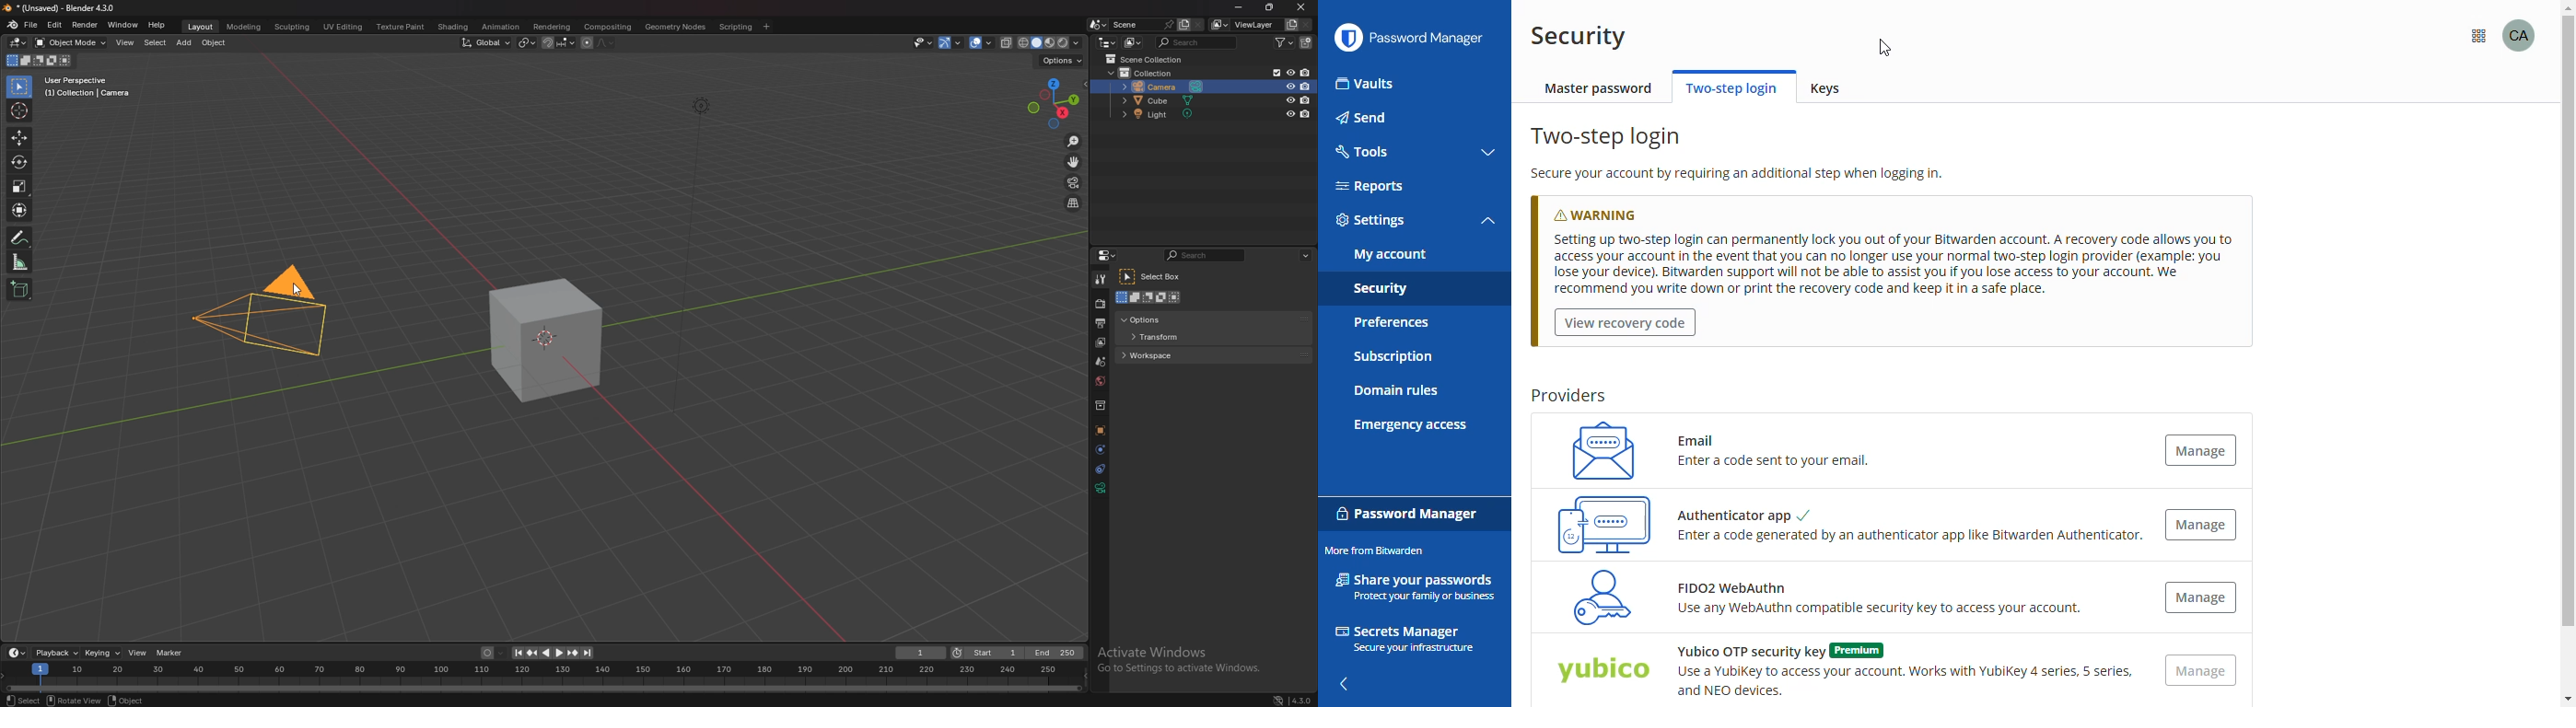 This screenshot has width=2576, height=728. What do you see at coordinates (1370, 186) in the screenshot?
I see `reports` at bounding box center [1370, 186].